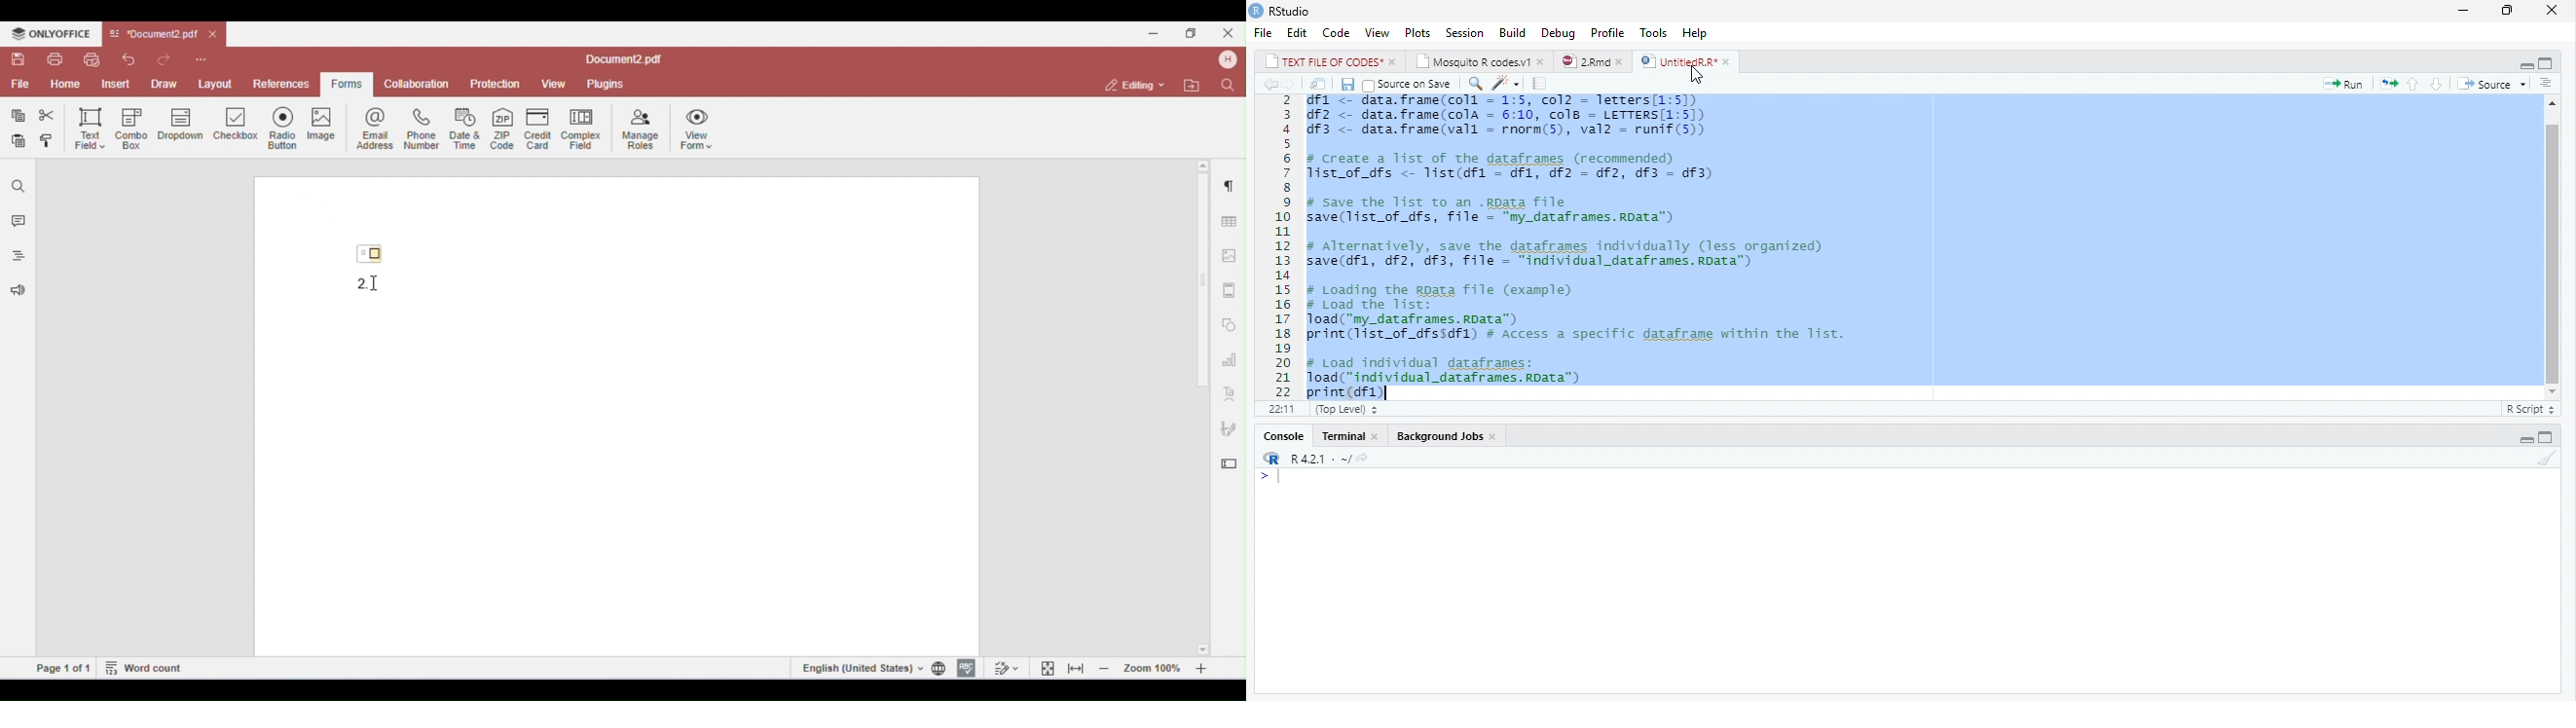 This screenshot has height=728, width=2576. What do you see at coordinates (2523, 63) in the screenshot?
I see `Hide` at bounding box center [2523, 63].